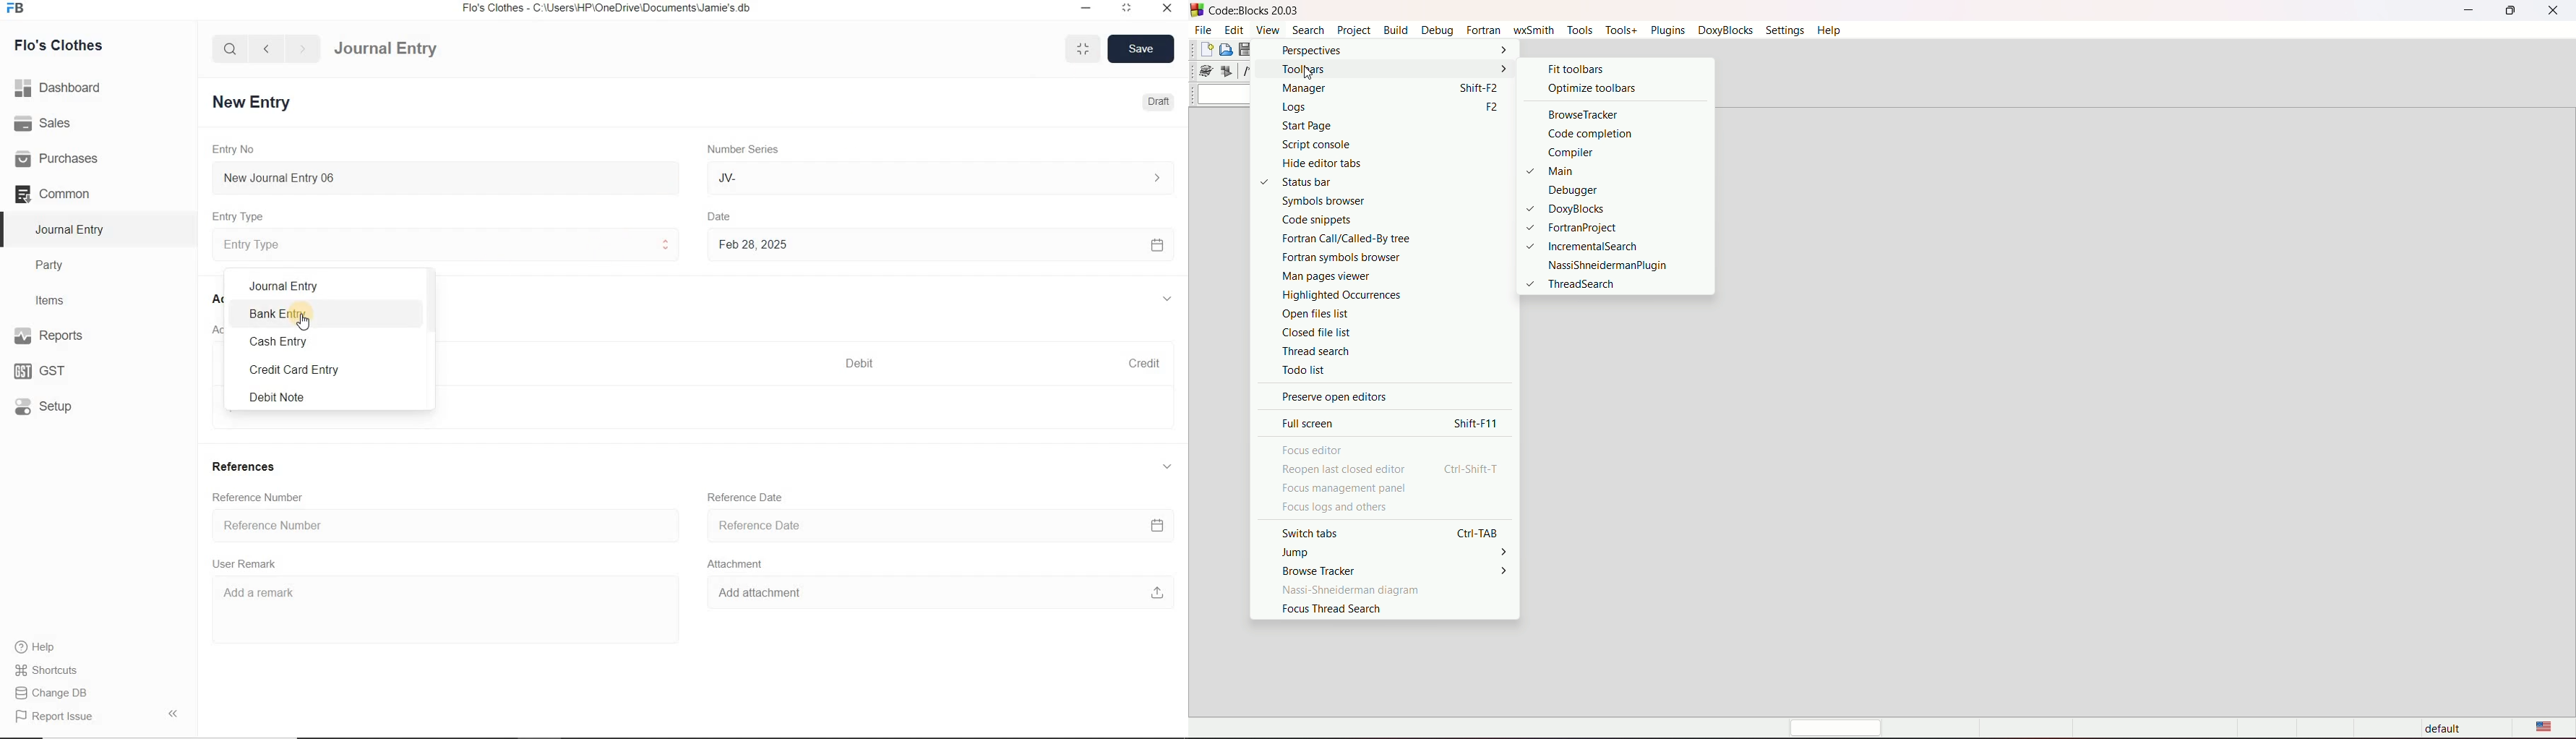 This screenshot has width=2576, height=756. What do you see at coordinates (1588, 226) in the screenshot?
I see `fortran project` at bounding box center [1588, 226].